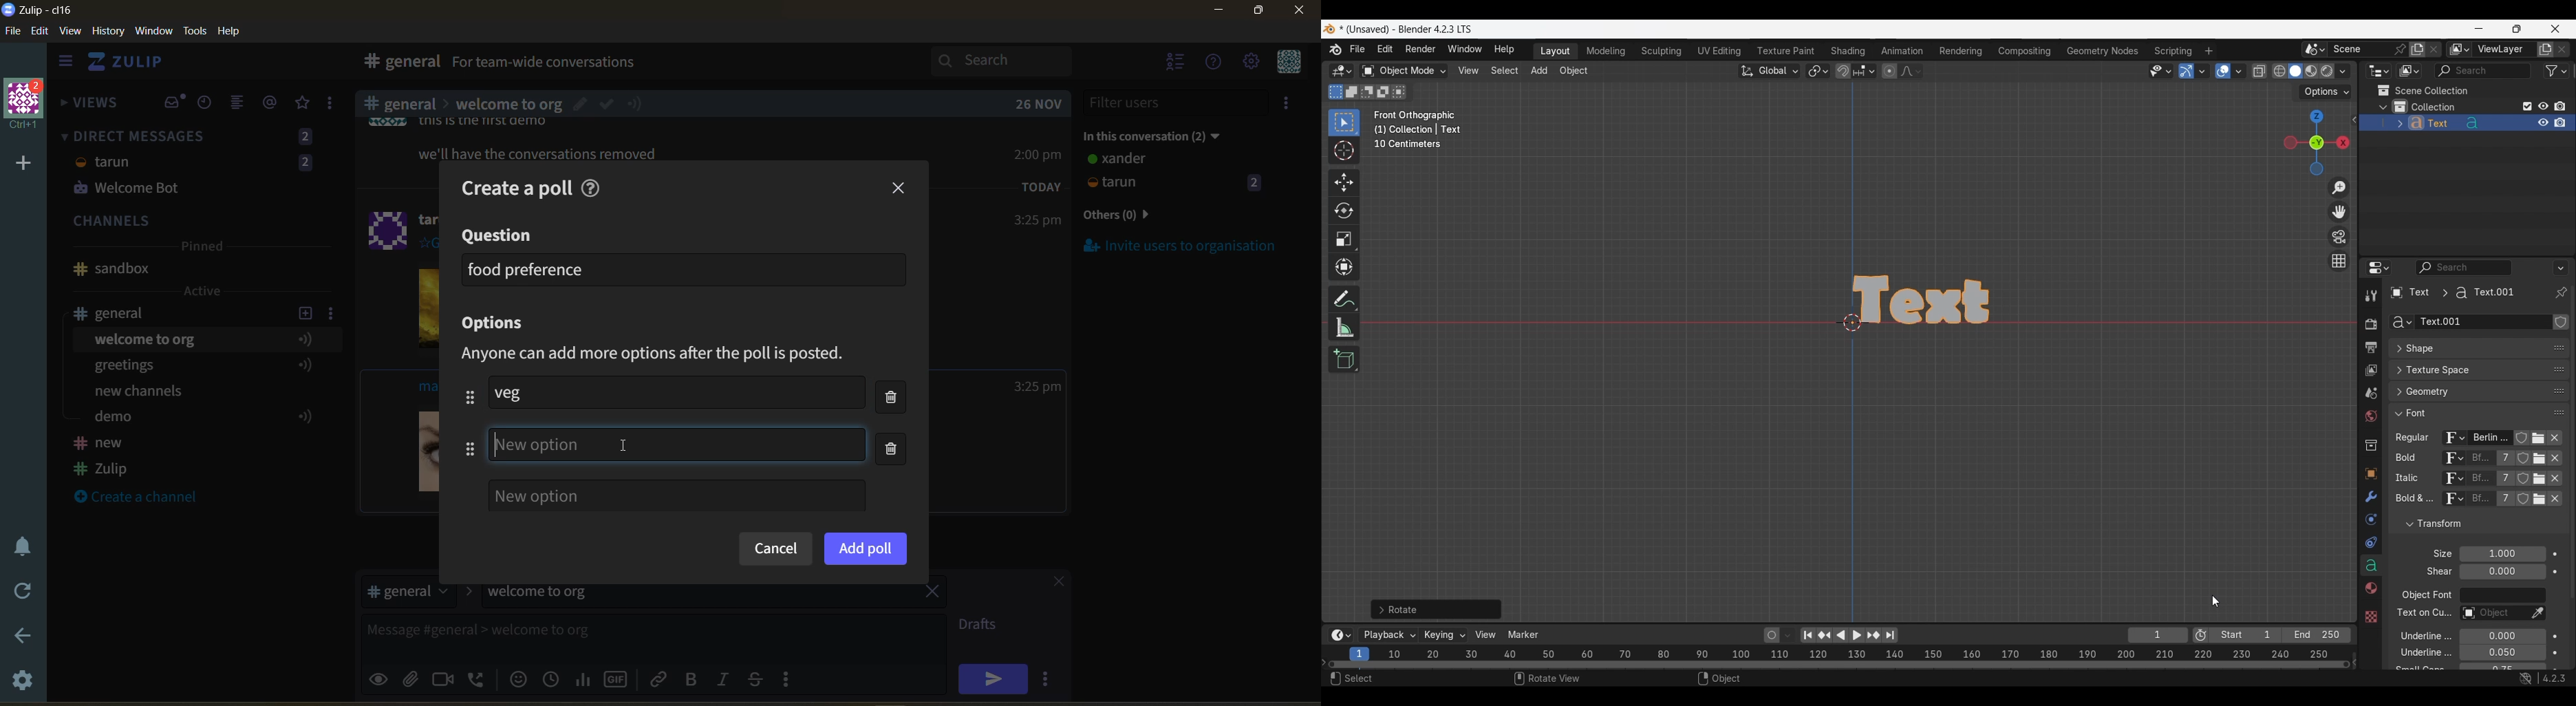 The width and height of the screenshot is (2576, 728). I want to click on Editor type, so click(2379, 71).